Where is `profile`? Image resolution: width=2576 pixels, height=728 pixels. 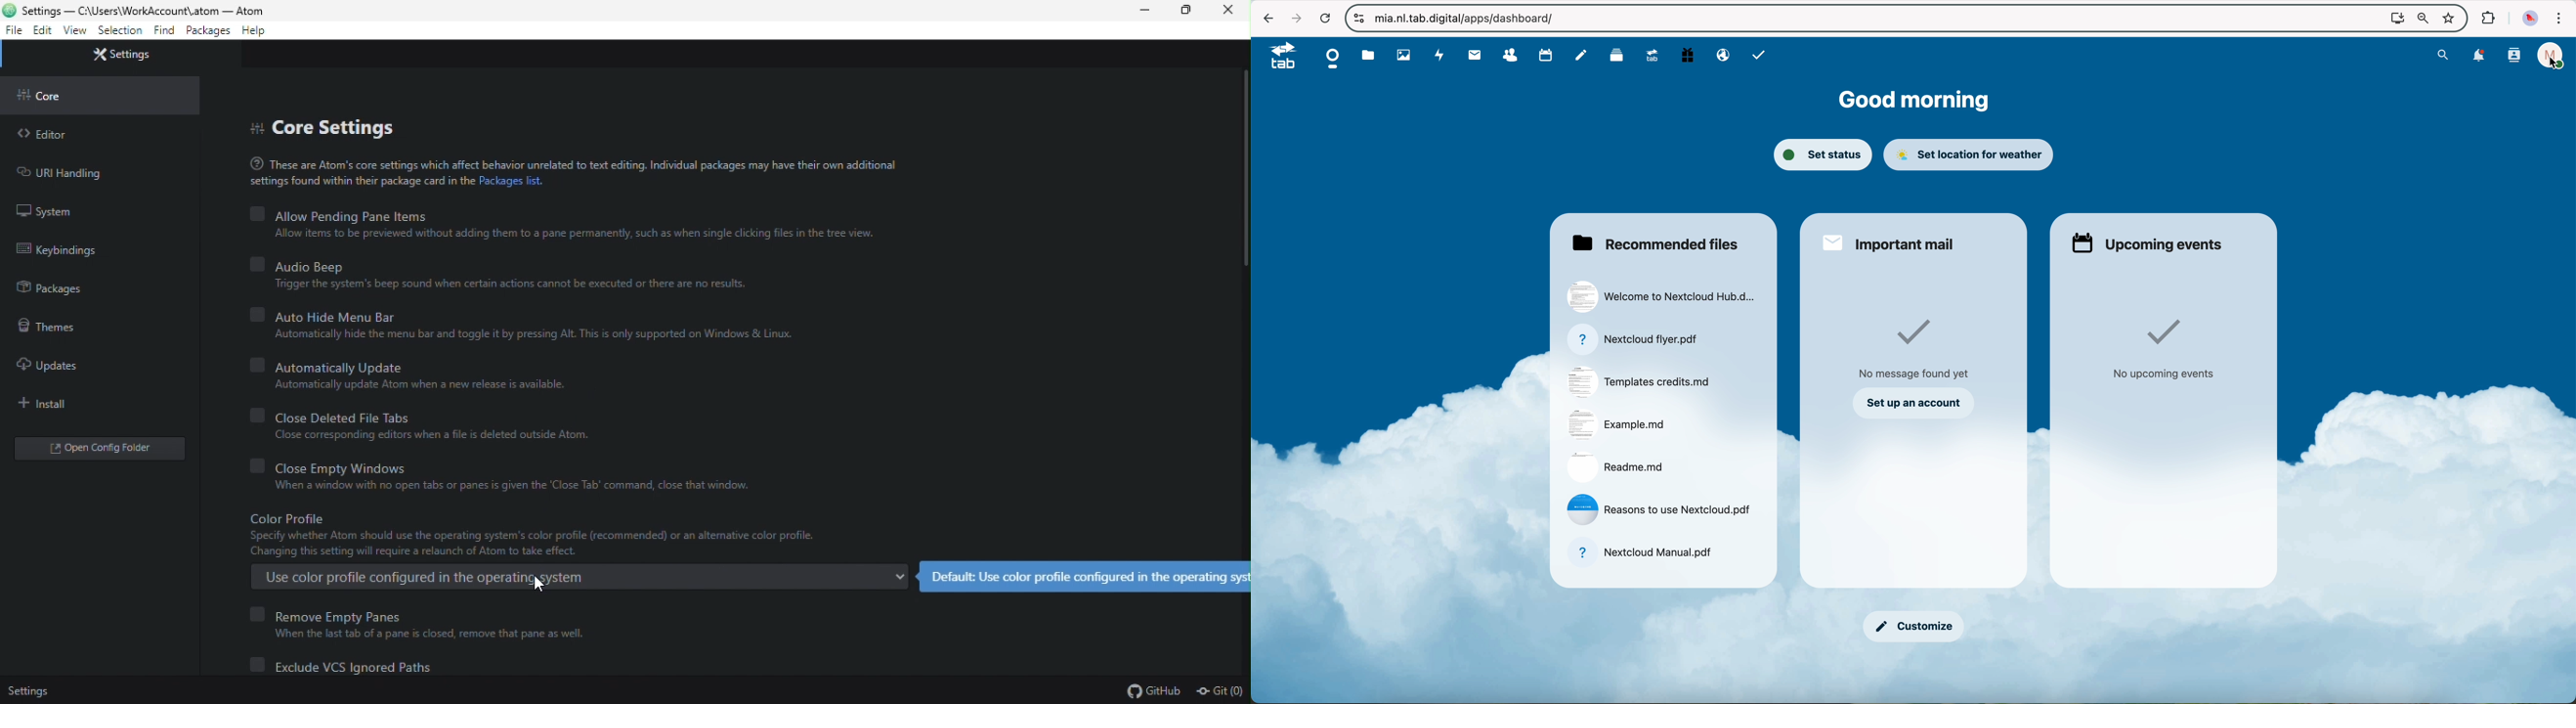
profile is located at coordinates (2548, 55).